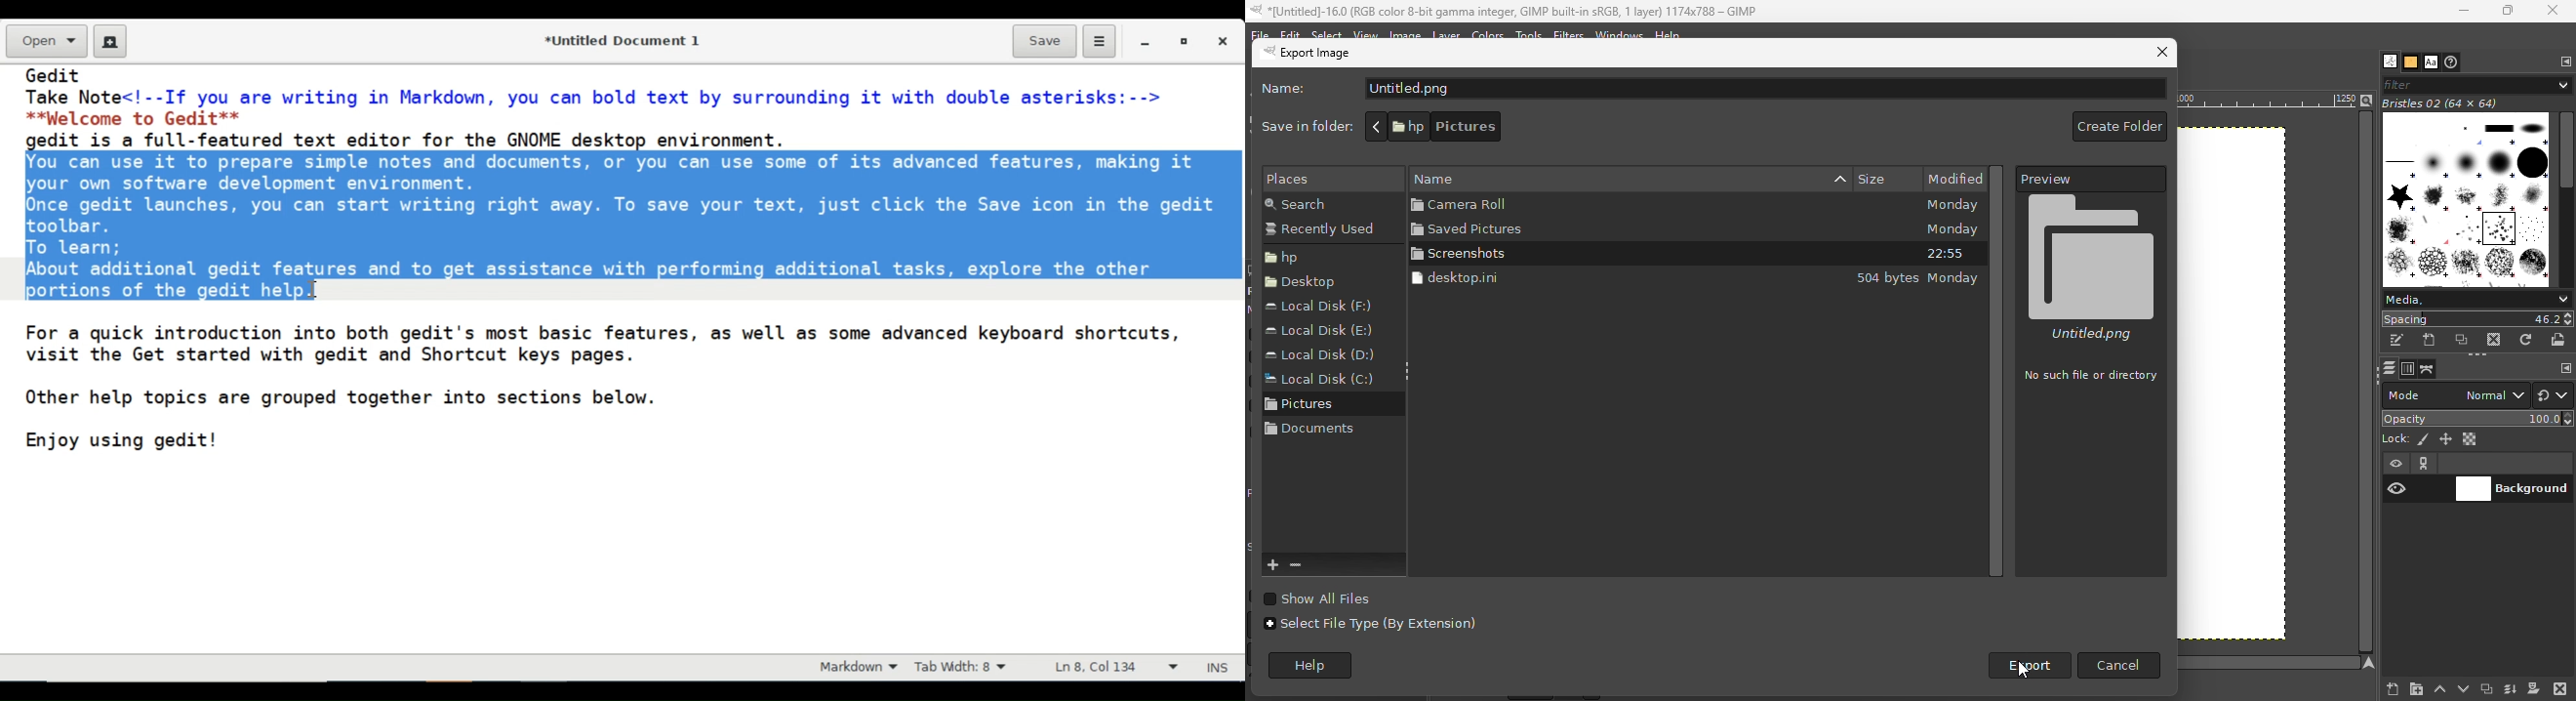 This screenshot has height=728, width=2576. What do you see at coordinates (1220, 665) in the screenshot?
I see `Insert Mode` at bounding box center [1220, 665].